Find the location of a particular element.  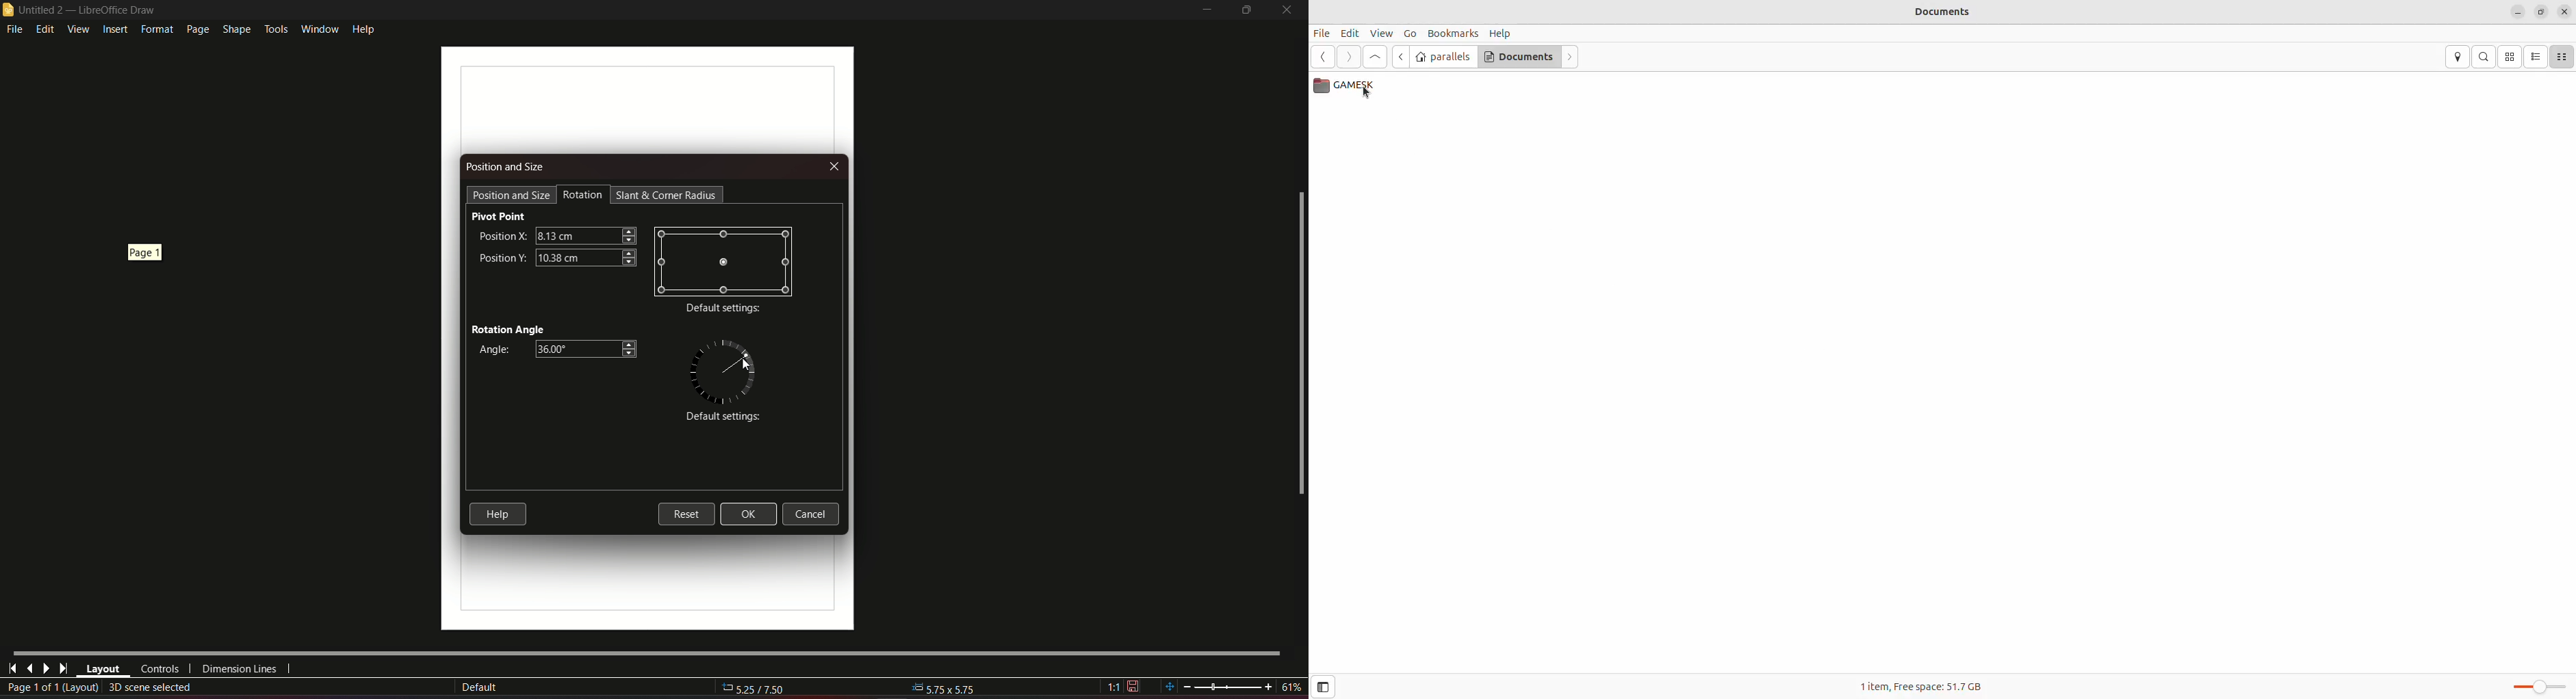

graphics is located at coordinates (723, 369).